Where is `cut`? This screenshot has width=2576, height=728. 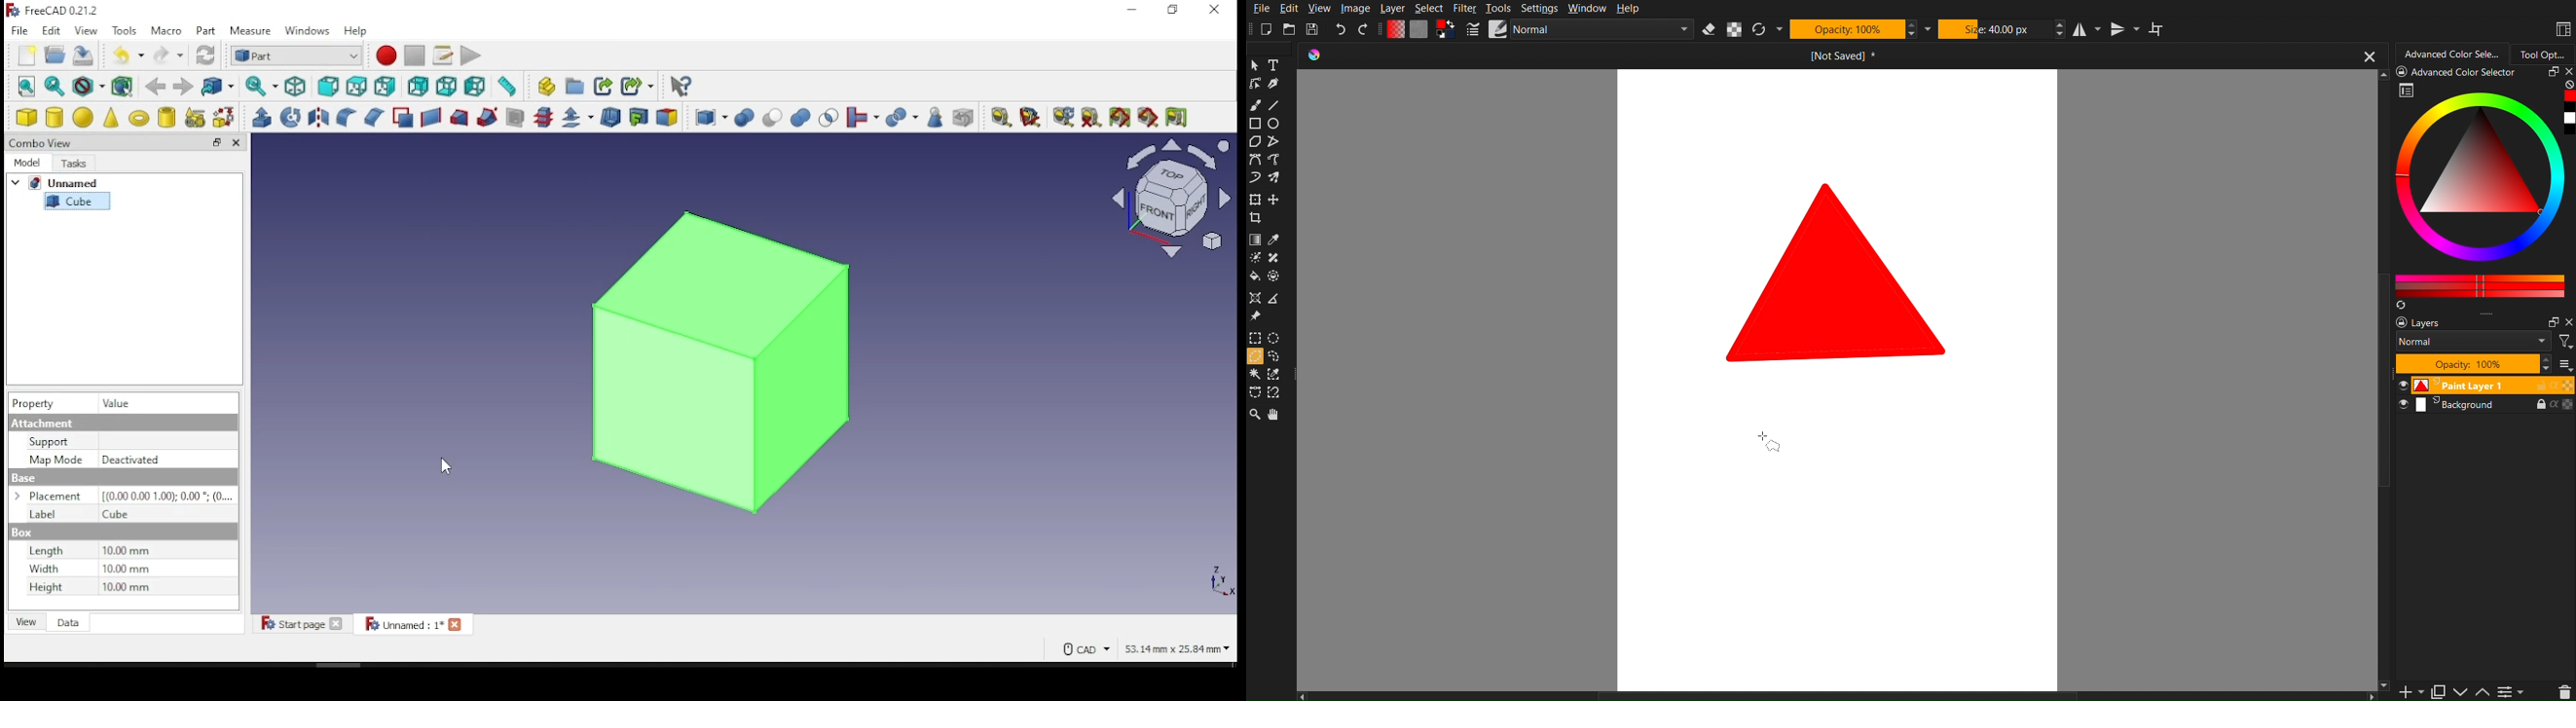 cut is located at coordinates (773, 117).